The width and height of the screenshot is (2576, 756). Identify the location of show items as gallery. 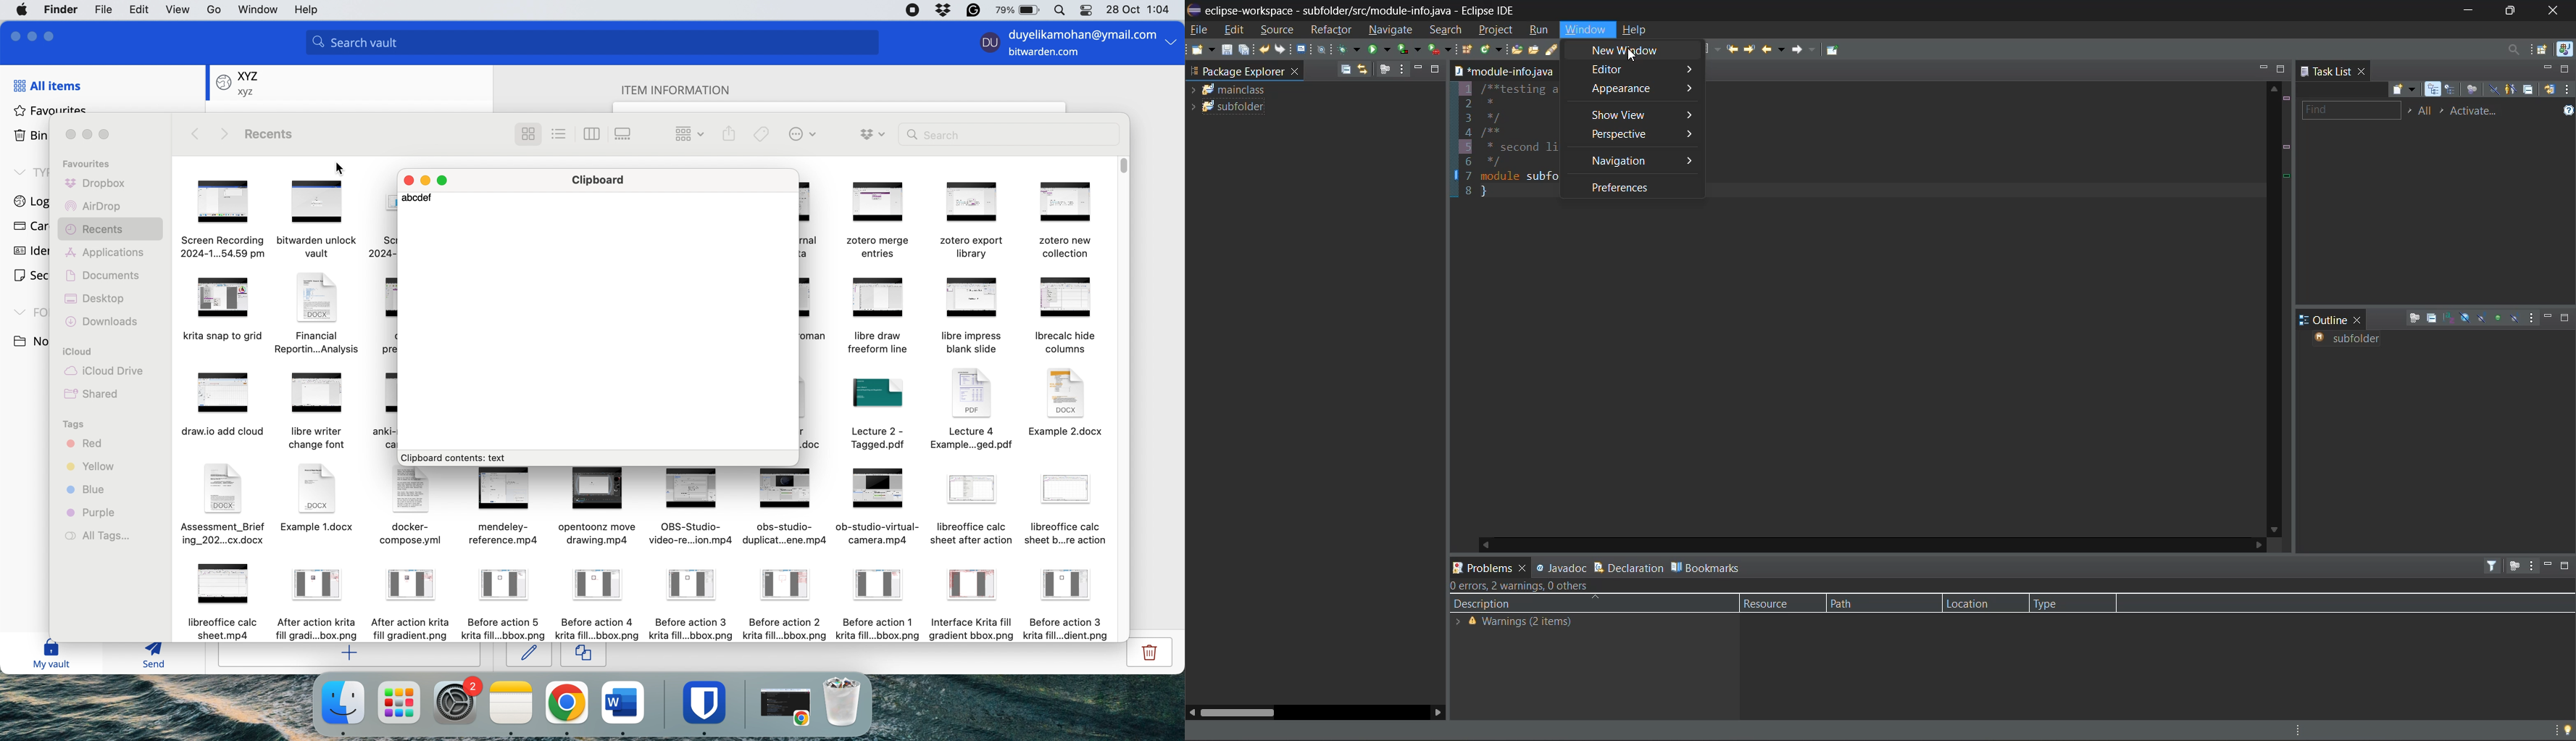
(625, 134).